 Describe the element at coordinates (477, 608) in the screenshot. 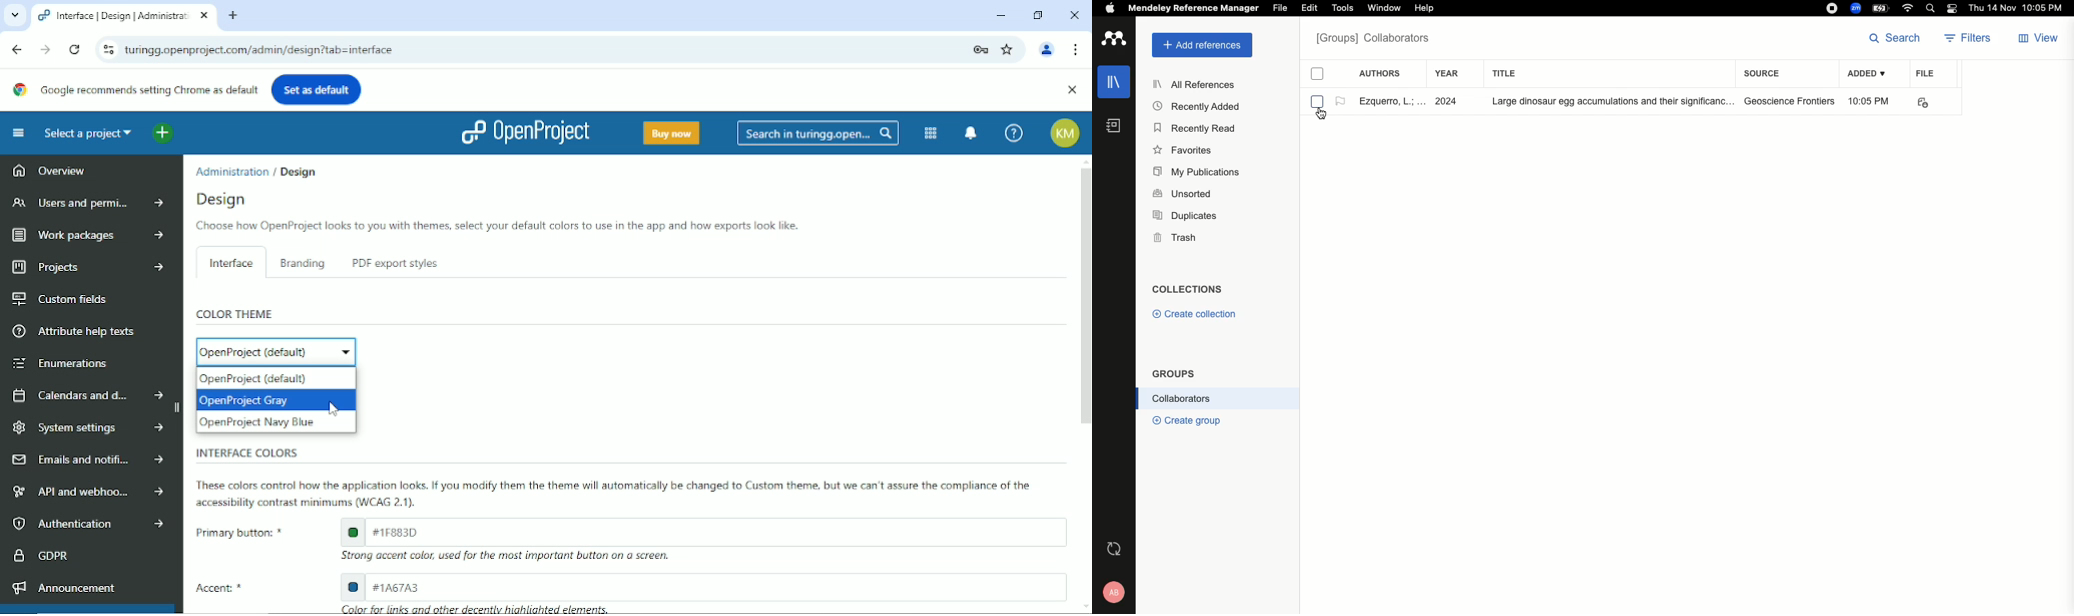

I see `color for links and other directly highlighted elements` at that location.